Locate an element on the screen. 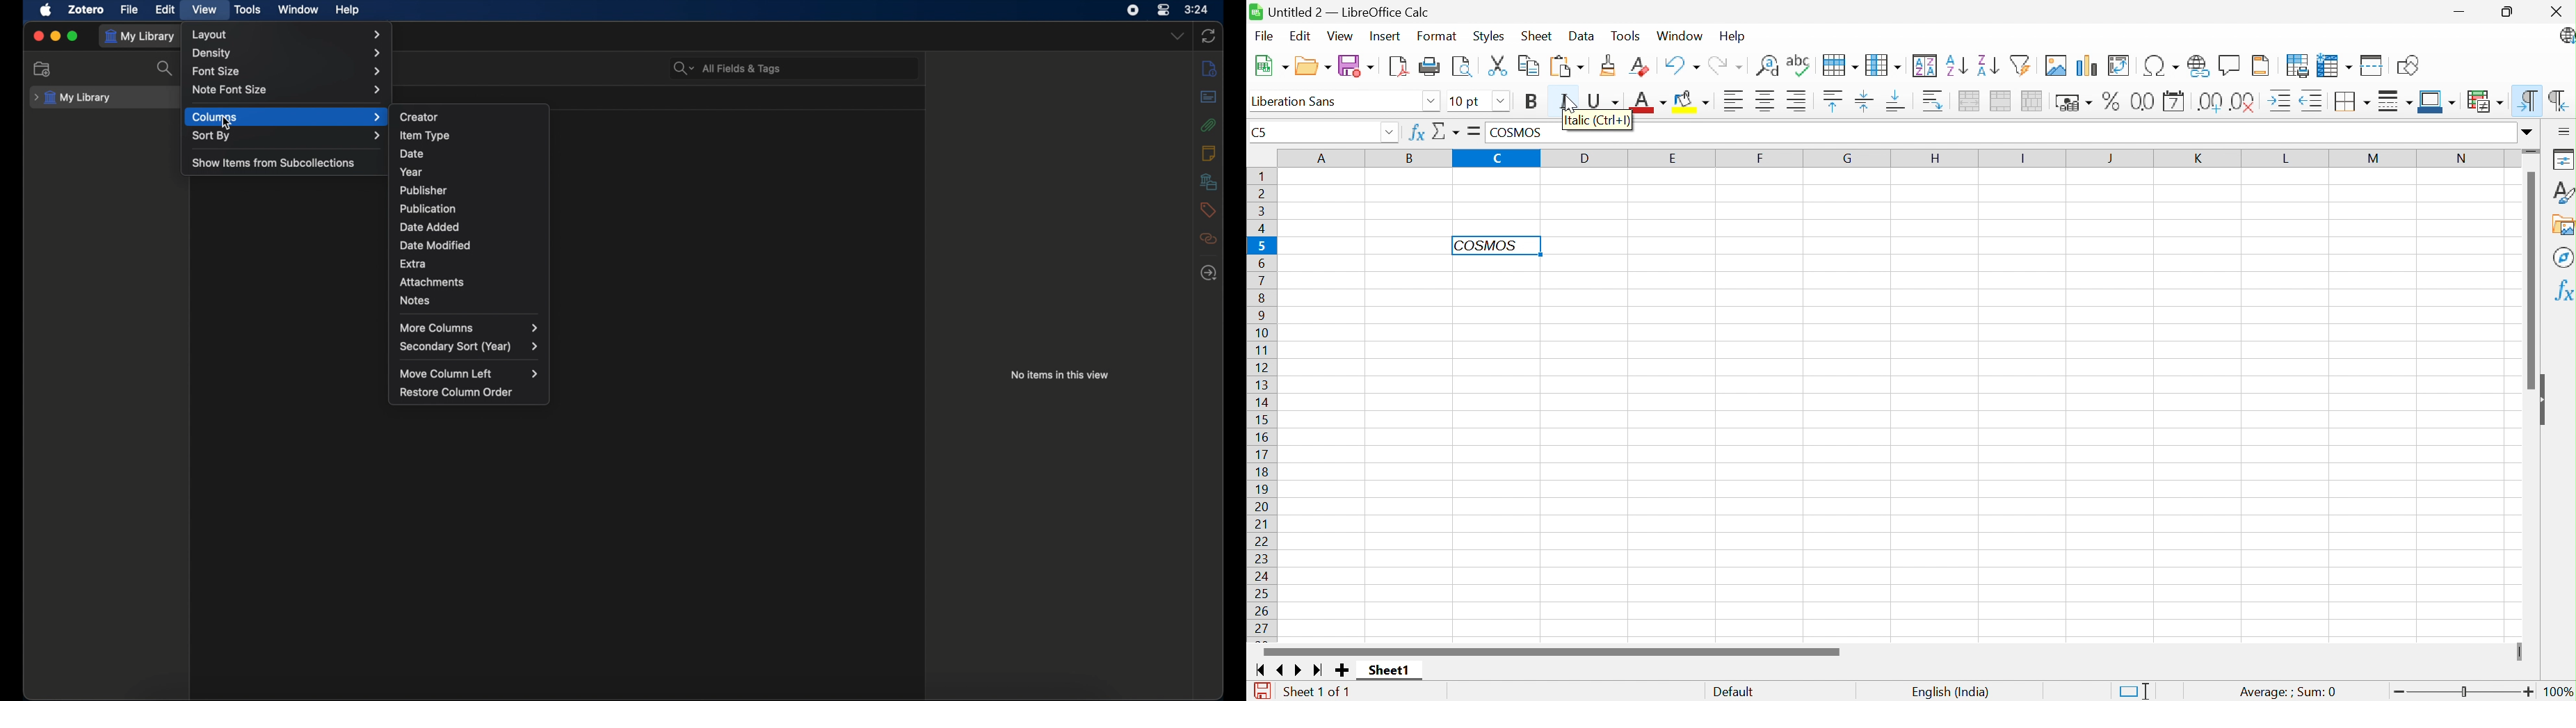 The image size is (2576, 728). Scroll bar is located at coordinates (1552, 650).